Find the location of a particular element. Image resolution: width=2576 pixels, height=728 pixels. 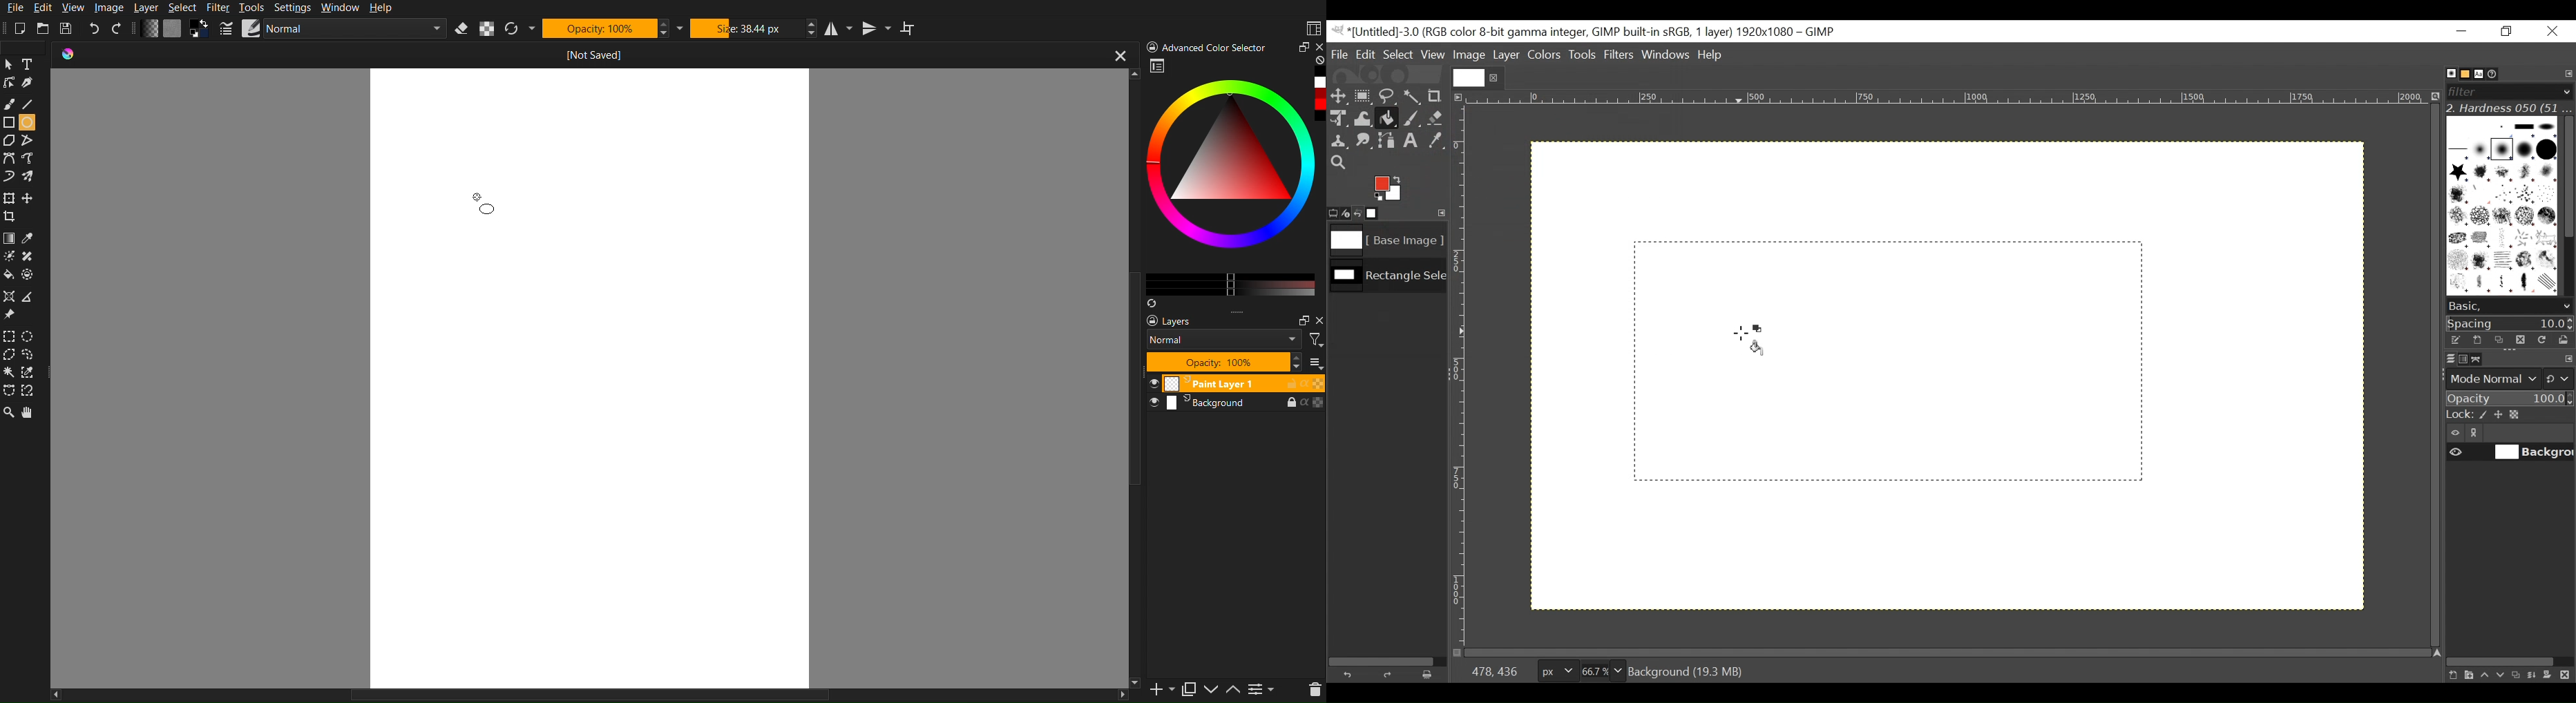

Select is located at coordinates (1399, 54).